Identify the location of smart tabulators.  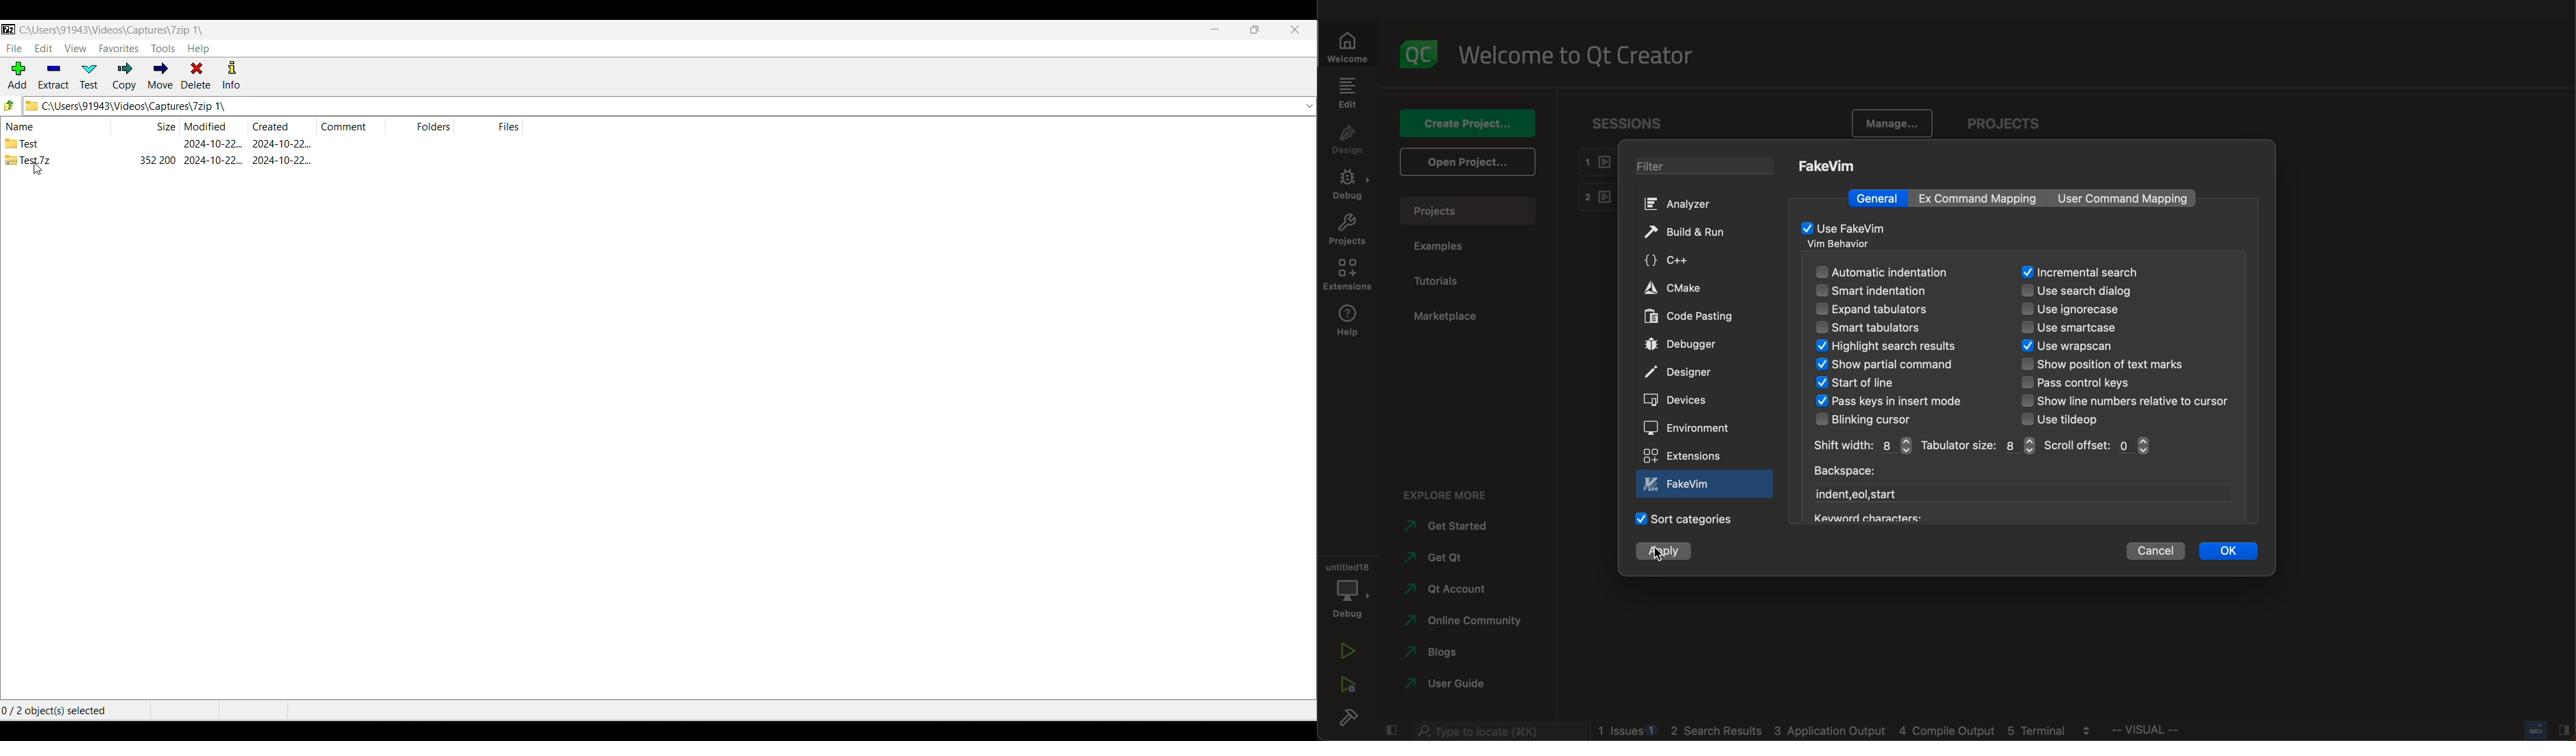
(1869, 327).